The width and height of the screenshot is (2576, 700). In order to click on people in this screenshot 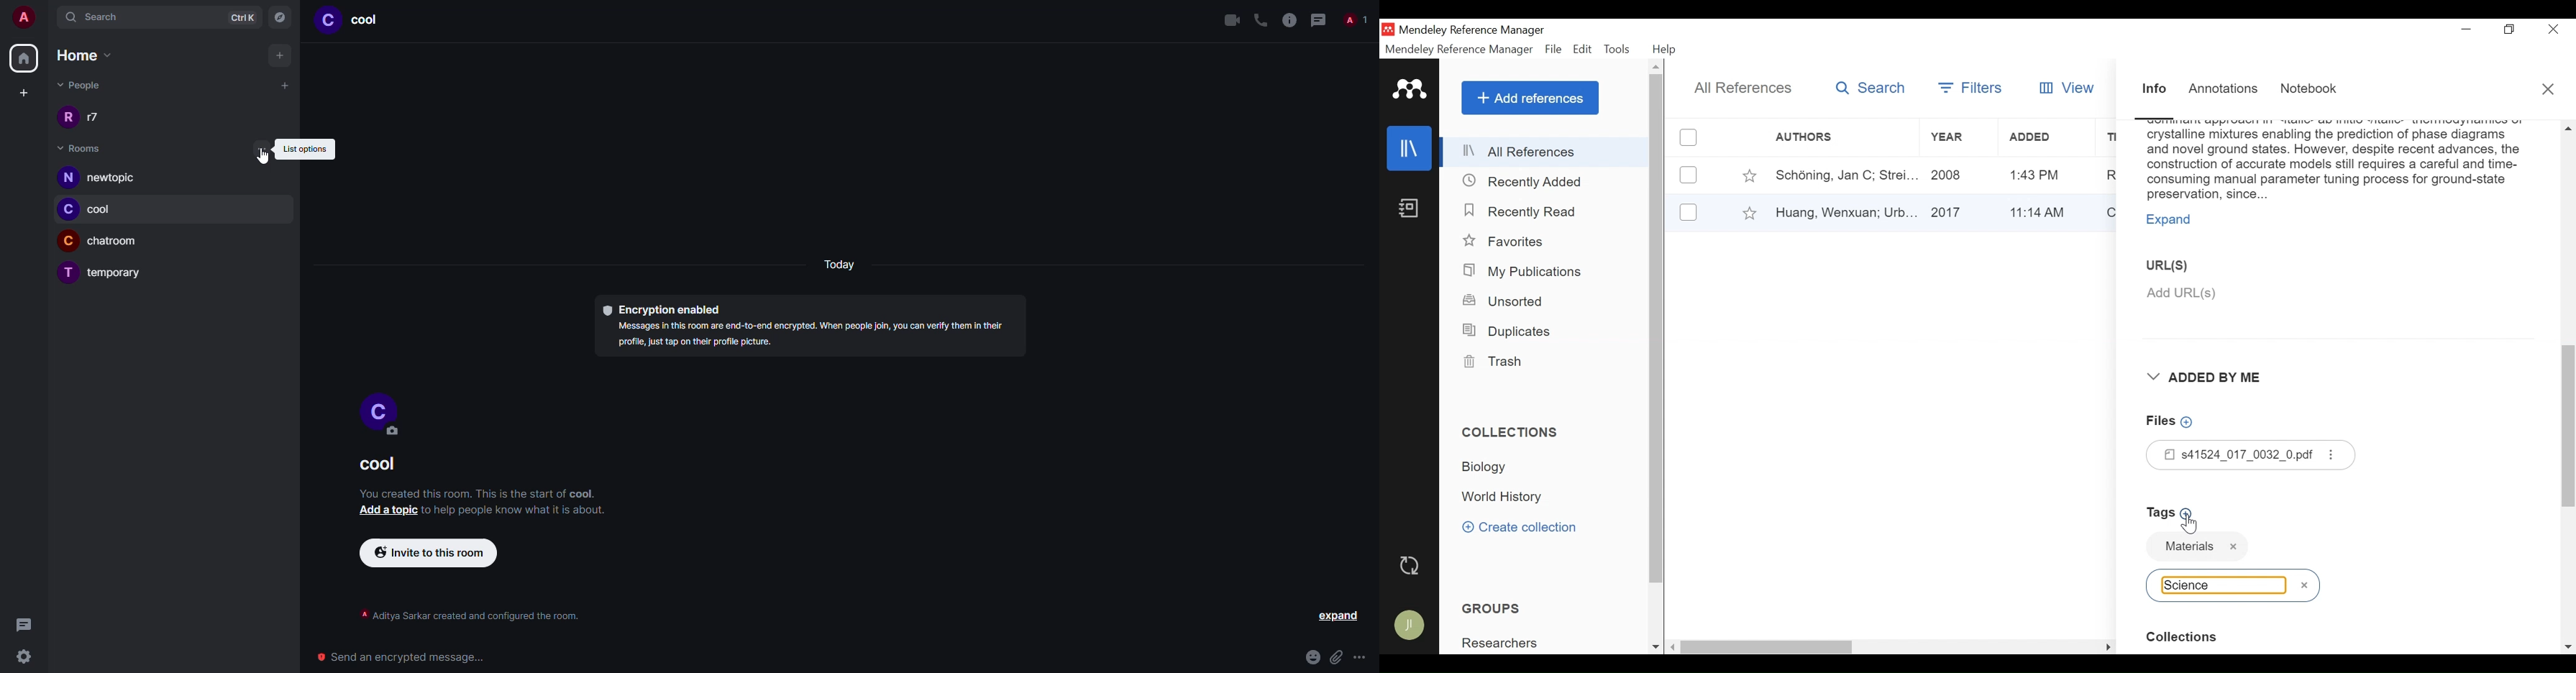, I will do `click(1356, 18)`.